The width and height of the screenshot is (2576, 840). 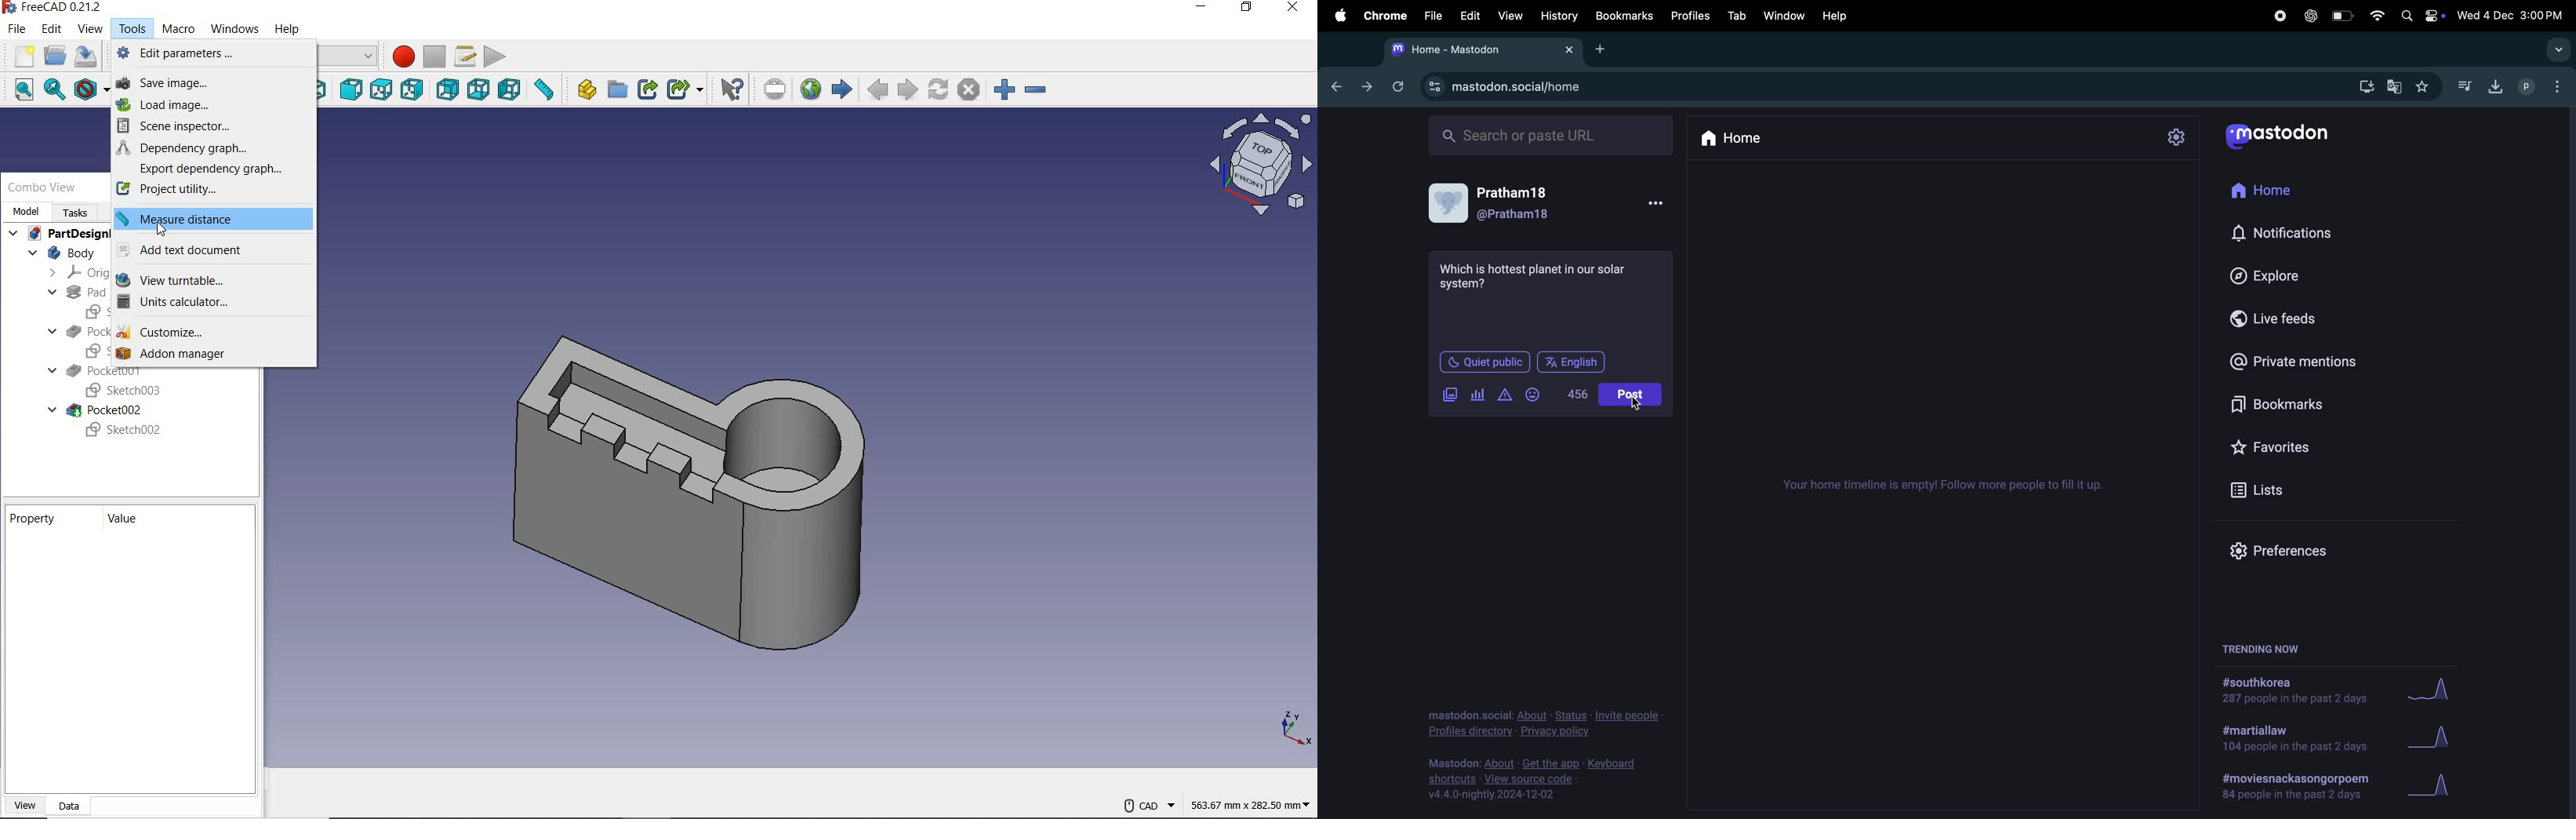 I want to click on FreeCAD 0.21.2 (application name), so click(x=54, y=9).